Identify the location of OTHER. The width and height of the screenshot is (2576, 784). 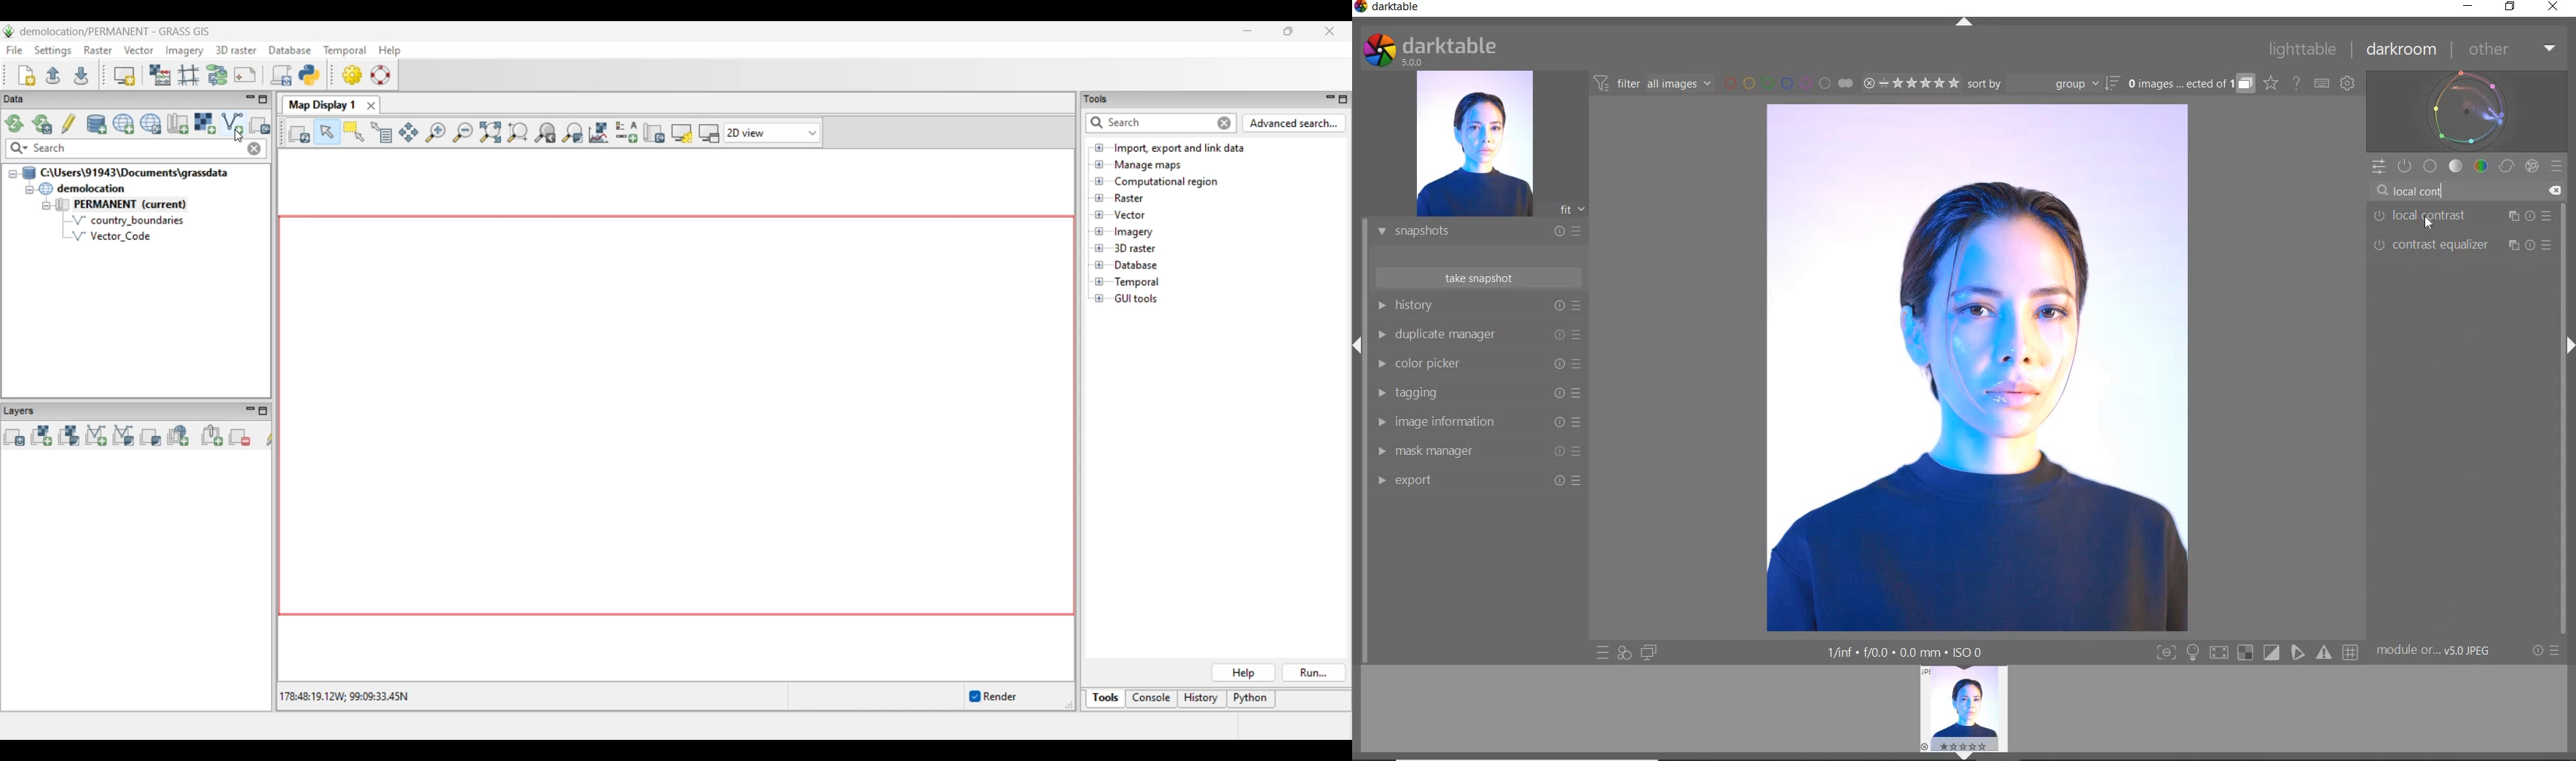
(2510, 50).